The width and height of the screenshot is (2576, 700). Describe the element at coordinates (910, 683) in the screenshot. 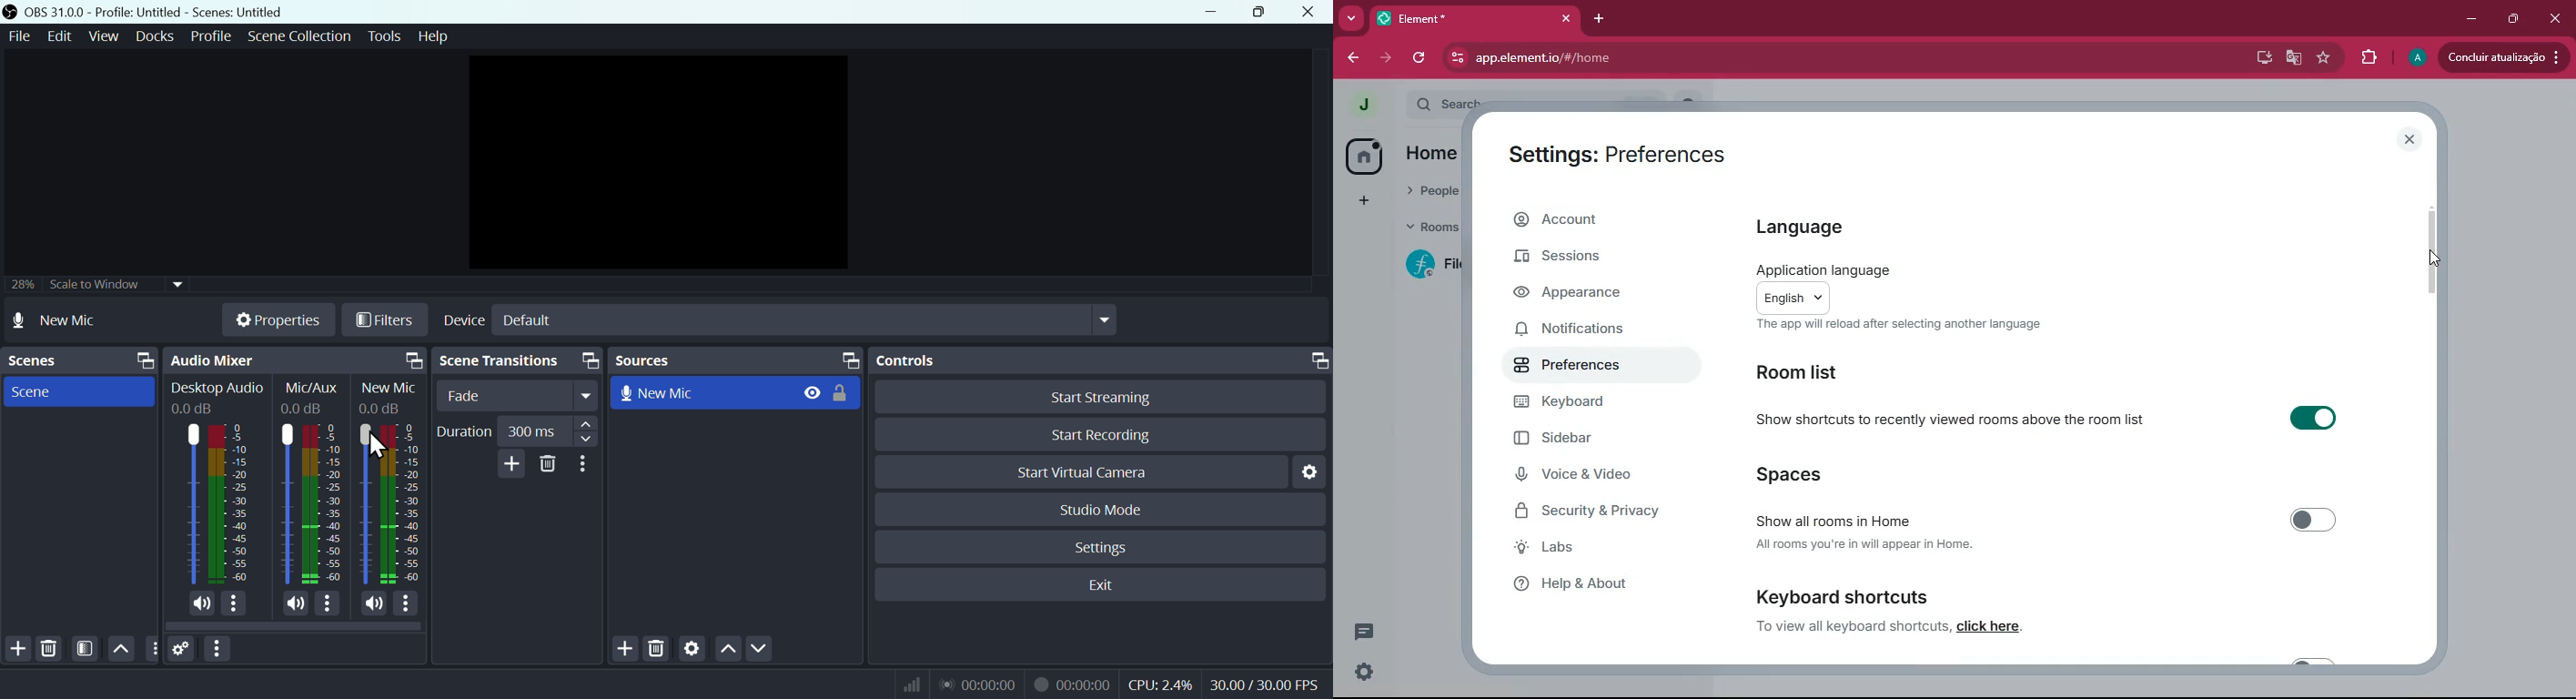

I see `Bitrate` at that location.